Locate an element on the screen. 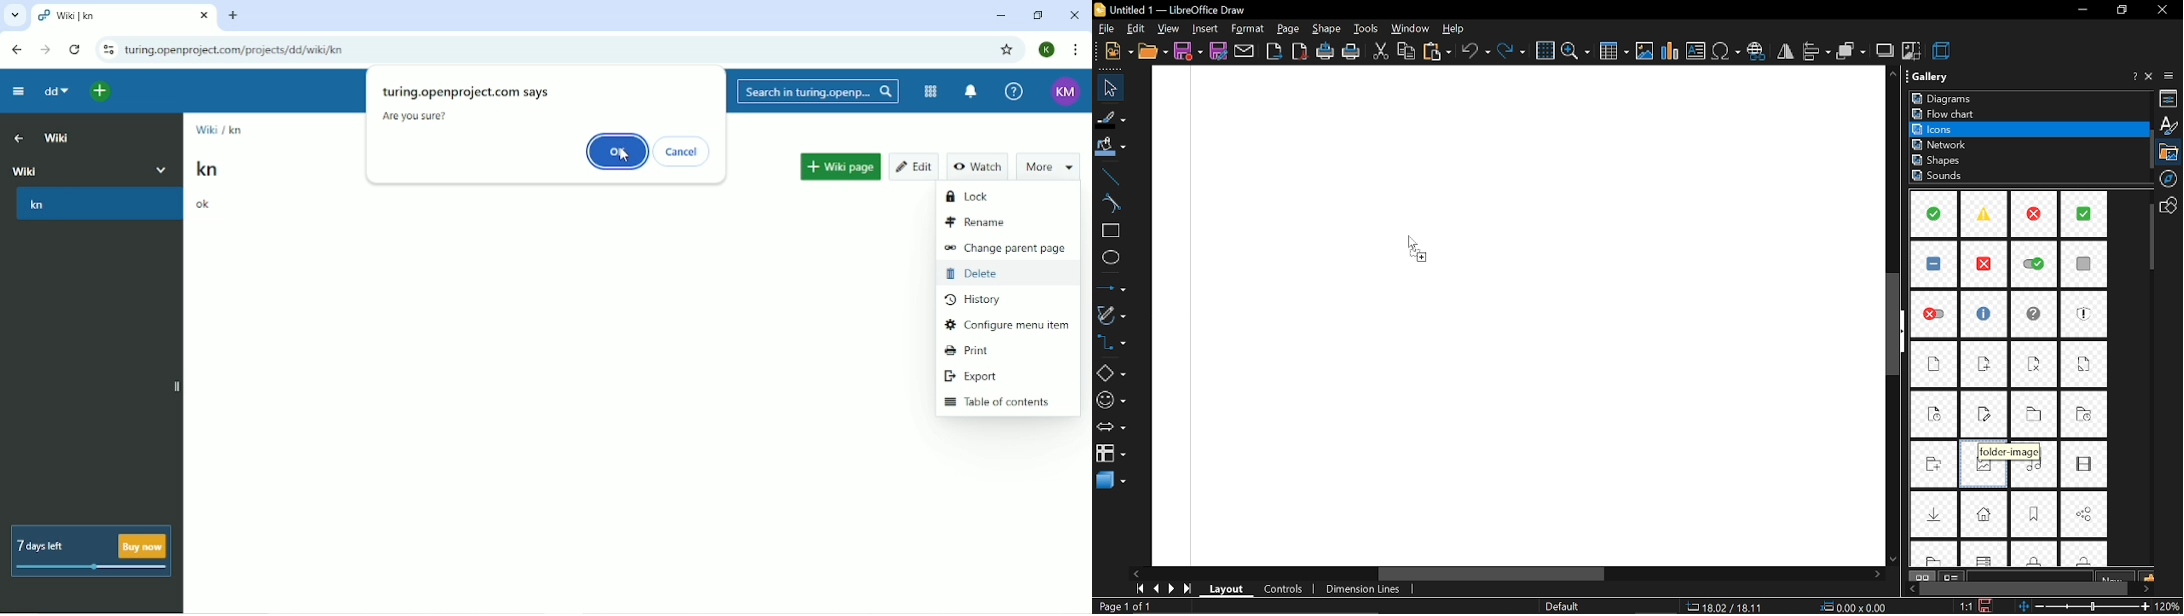  print directly is located at coordinates (1325, 52).